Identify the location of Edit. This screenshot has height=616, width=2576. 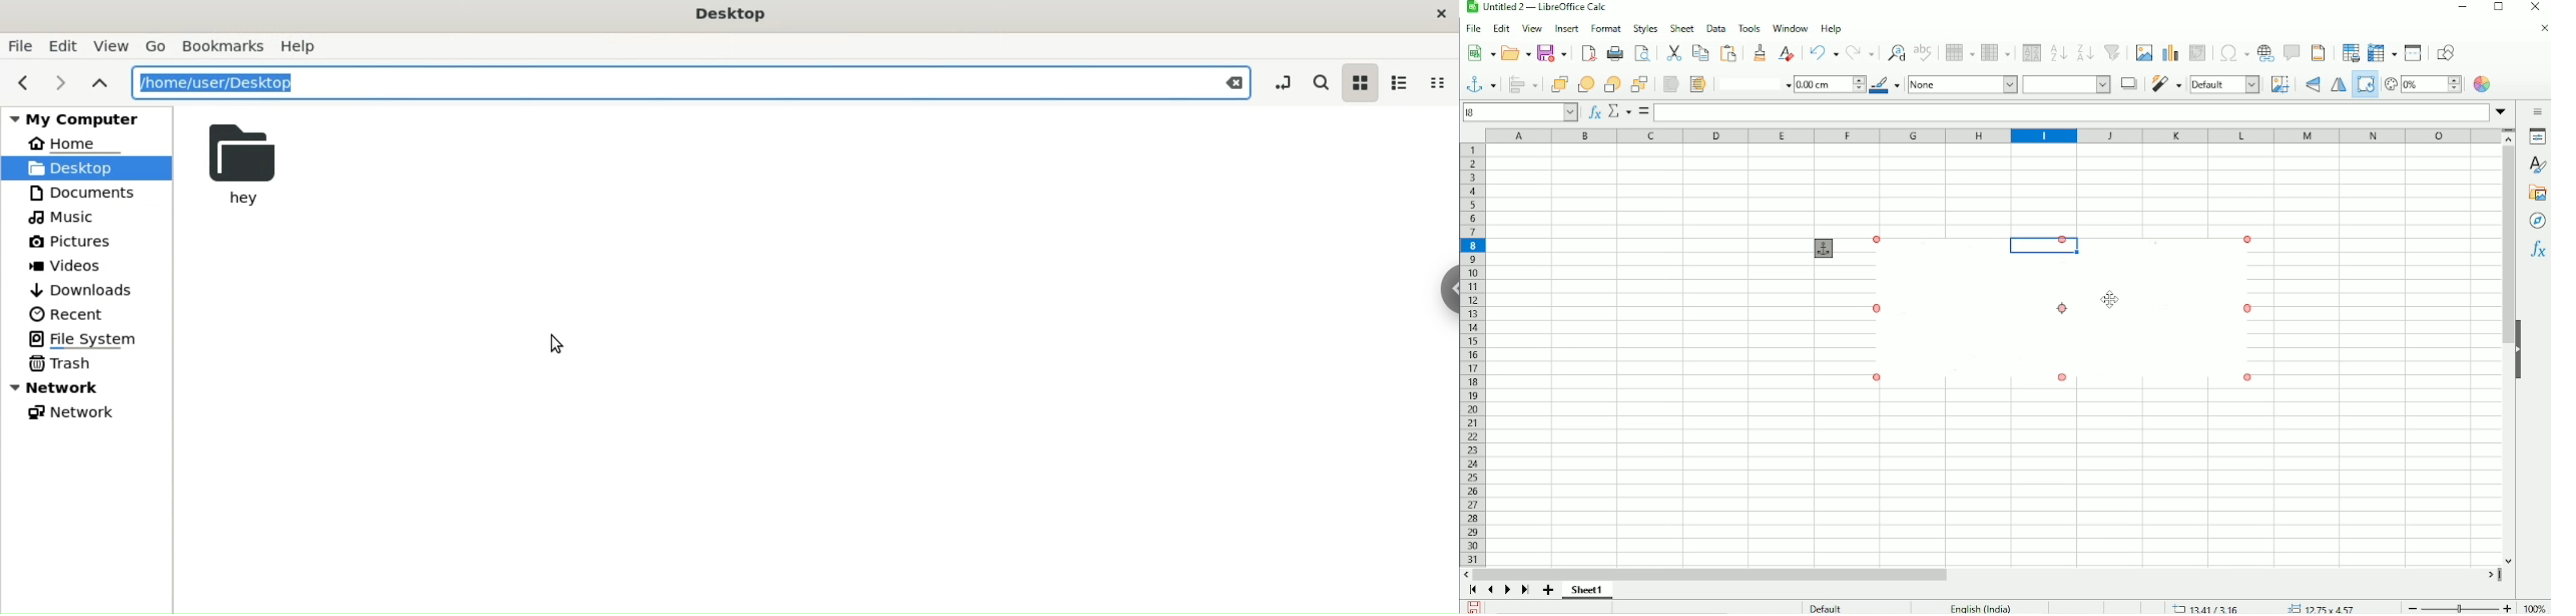
(1501, 29).